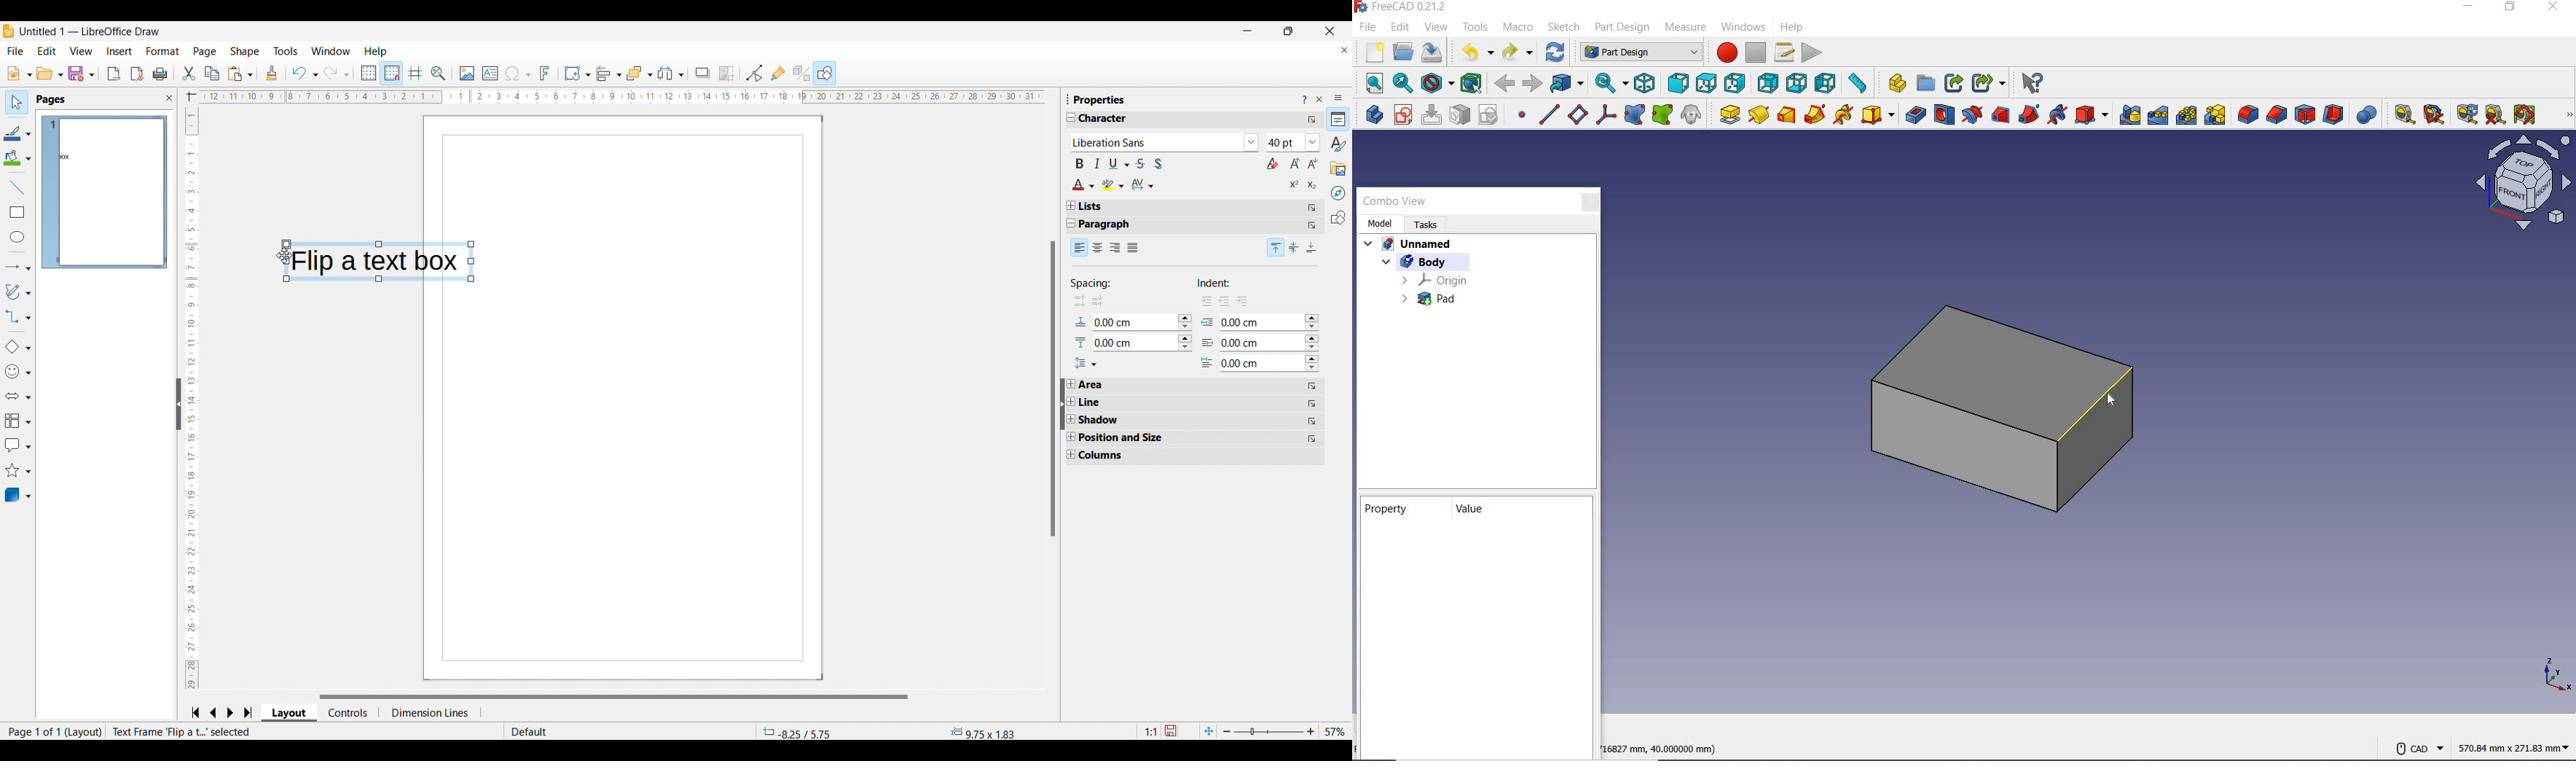  I want to click on Click to save document, so click(1170, 731).